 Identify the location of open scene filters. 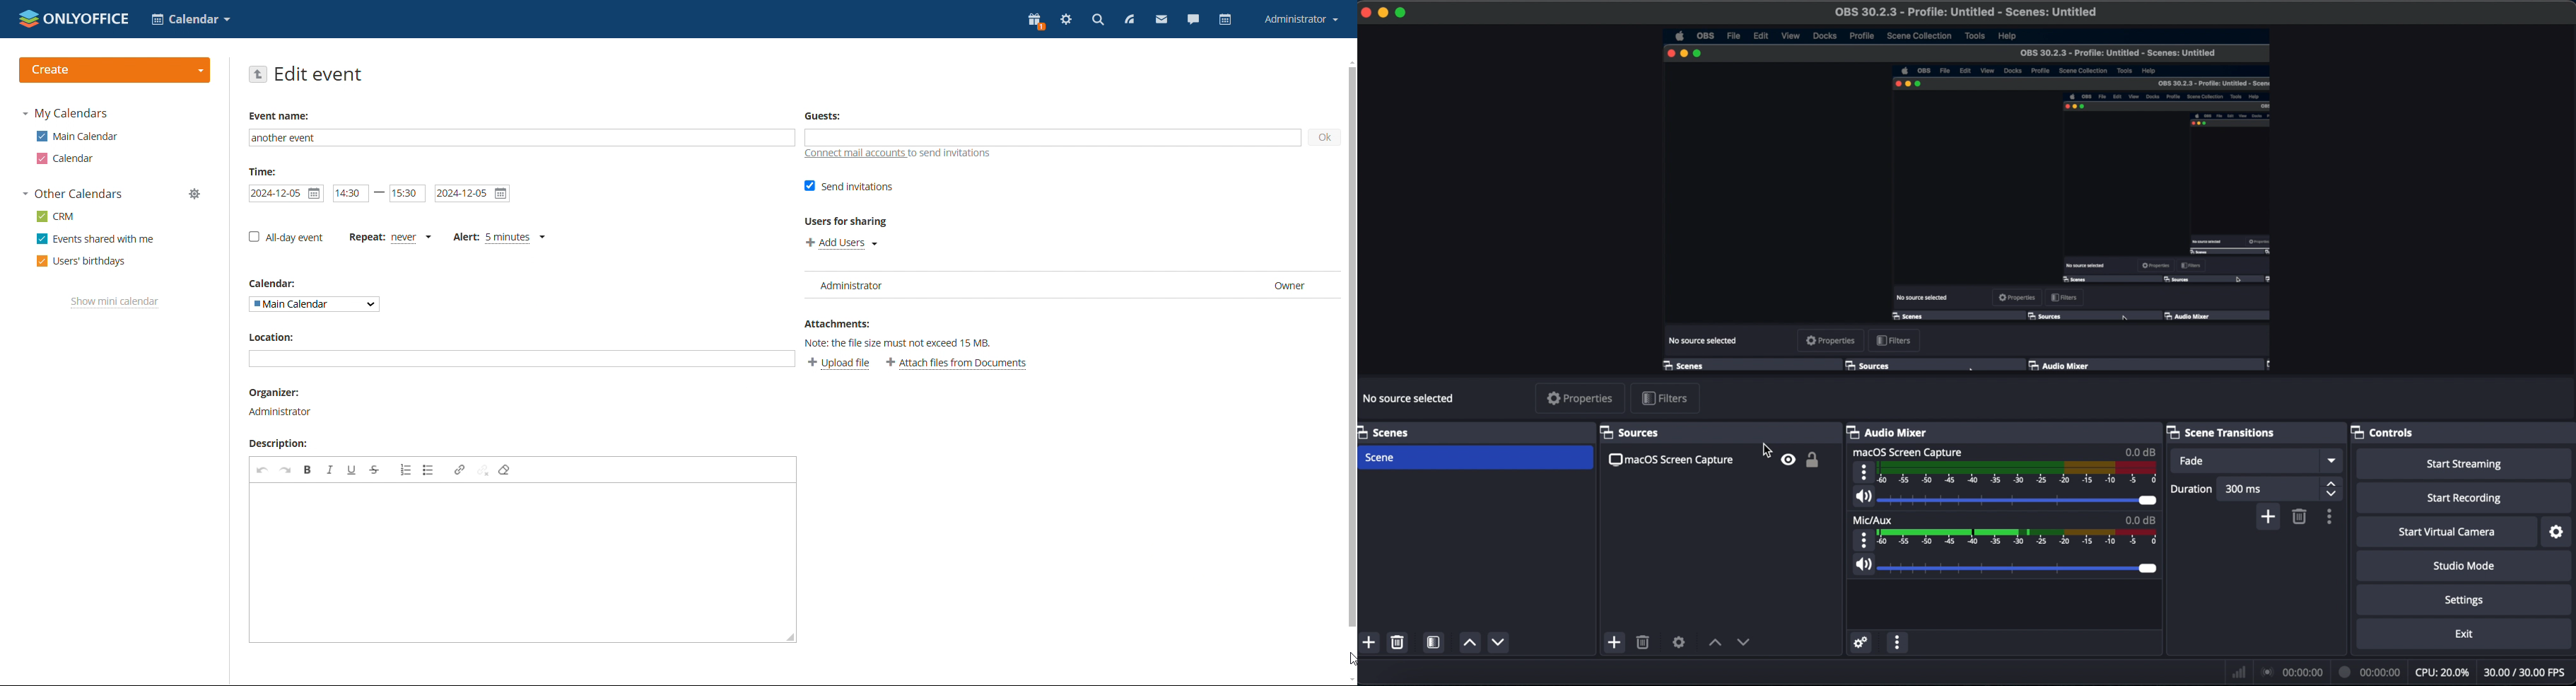
(1433, 643).